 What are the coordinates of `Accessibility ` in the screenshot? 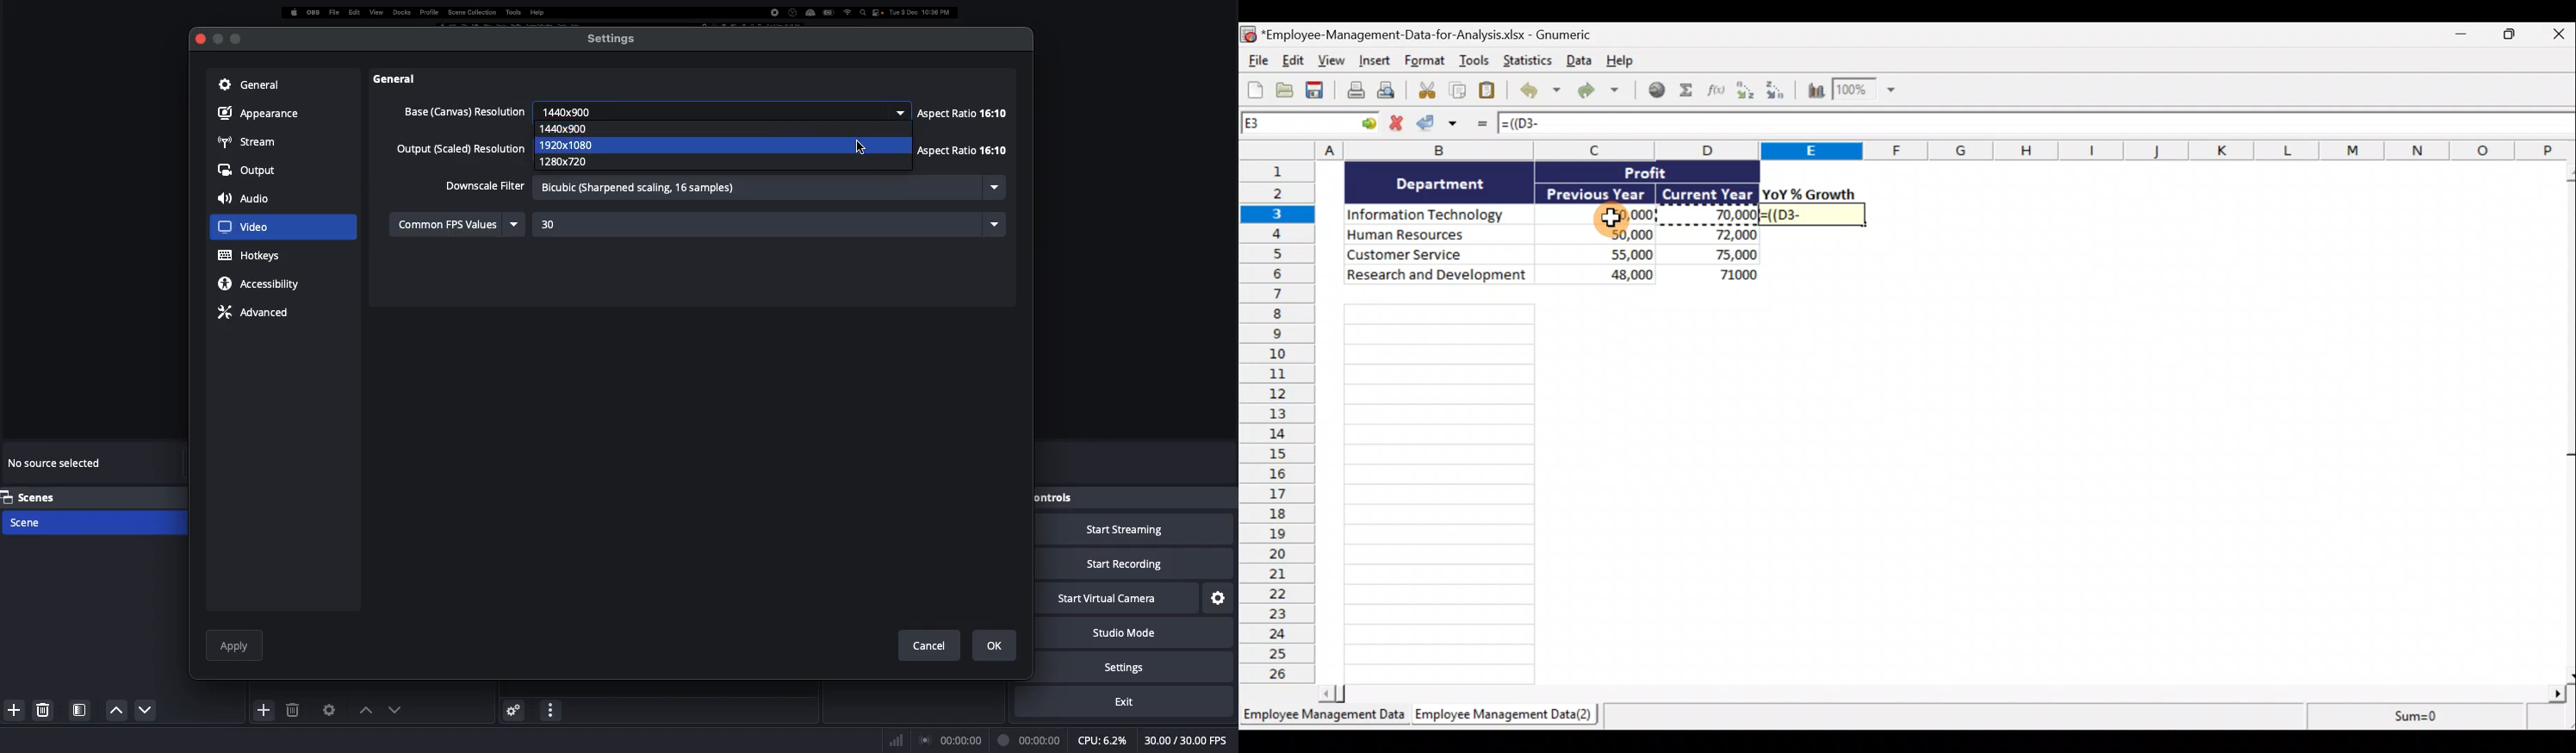 It's located at (264, 283).